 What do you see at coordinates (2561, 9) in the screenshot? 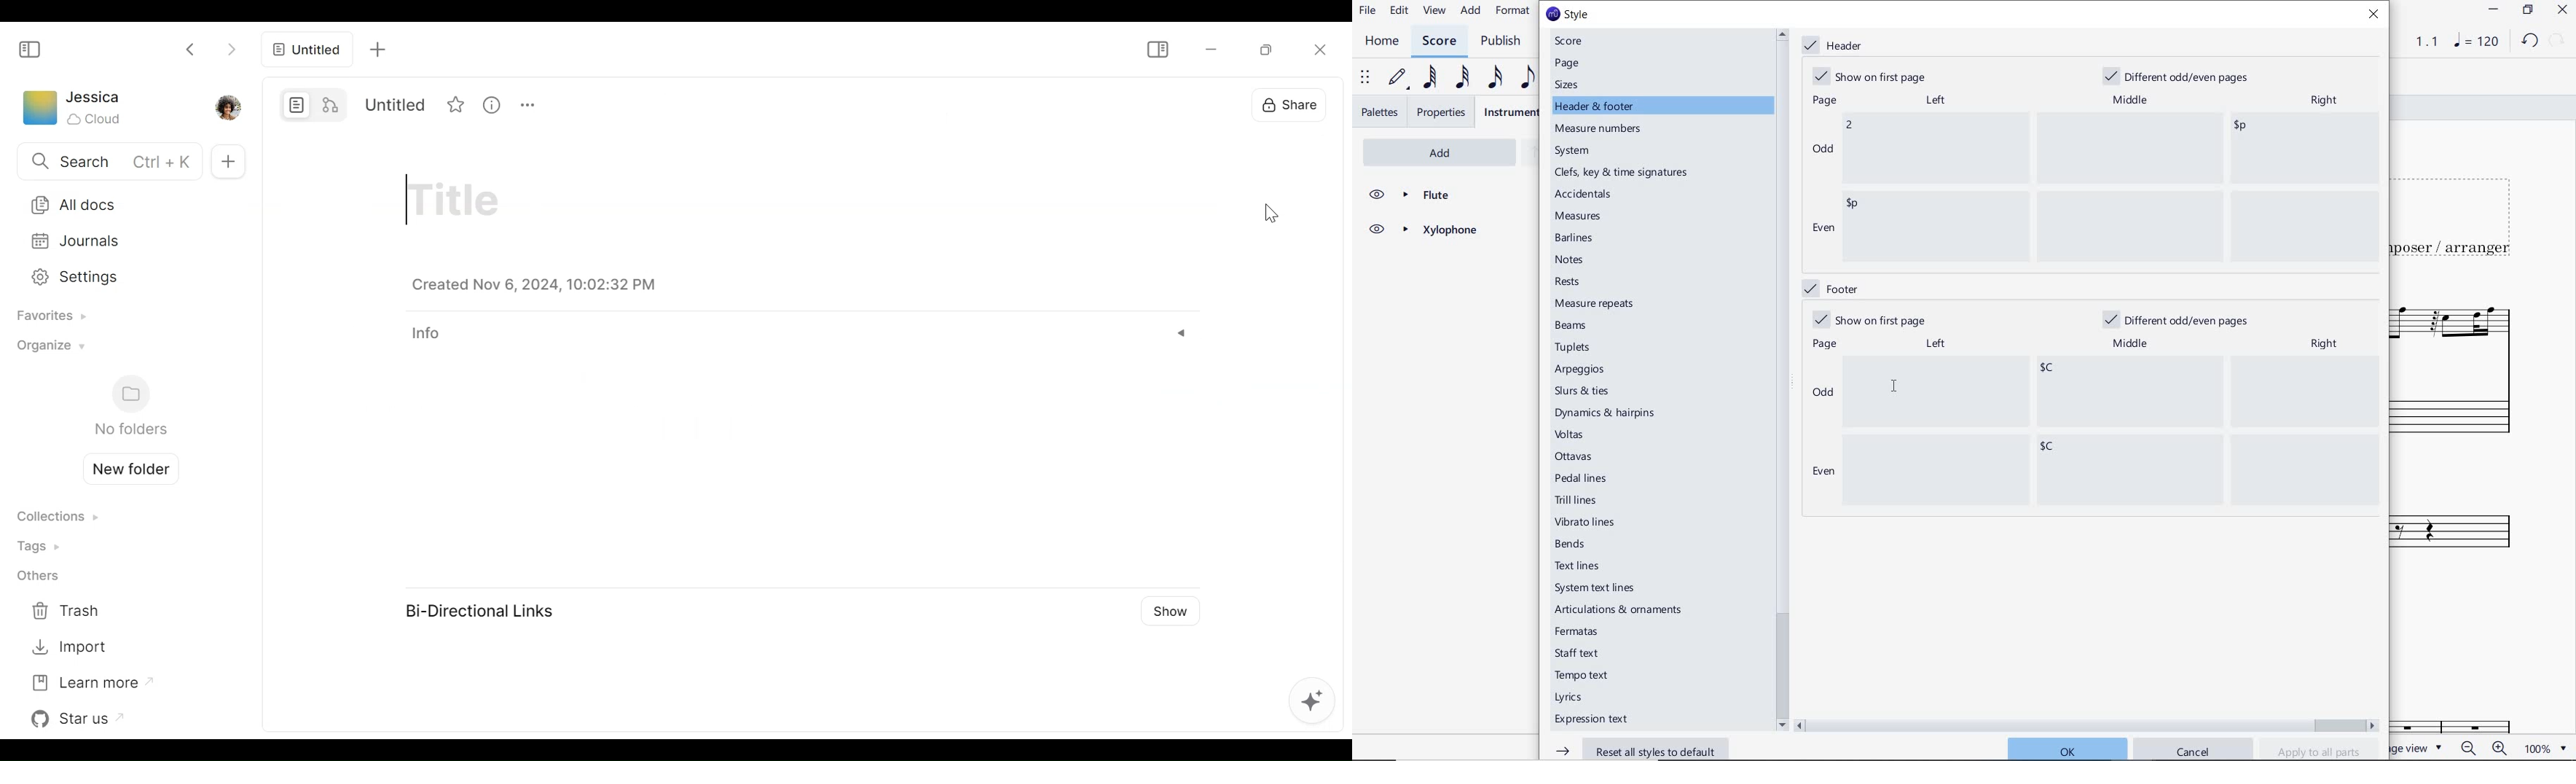
I see `CLOSE` at bounding box center [2561, 9].